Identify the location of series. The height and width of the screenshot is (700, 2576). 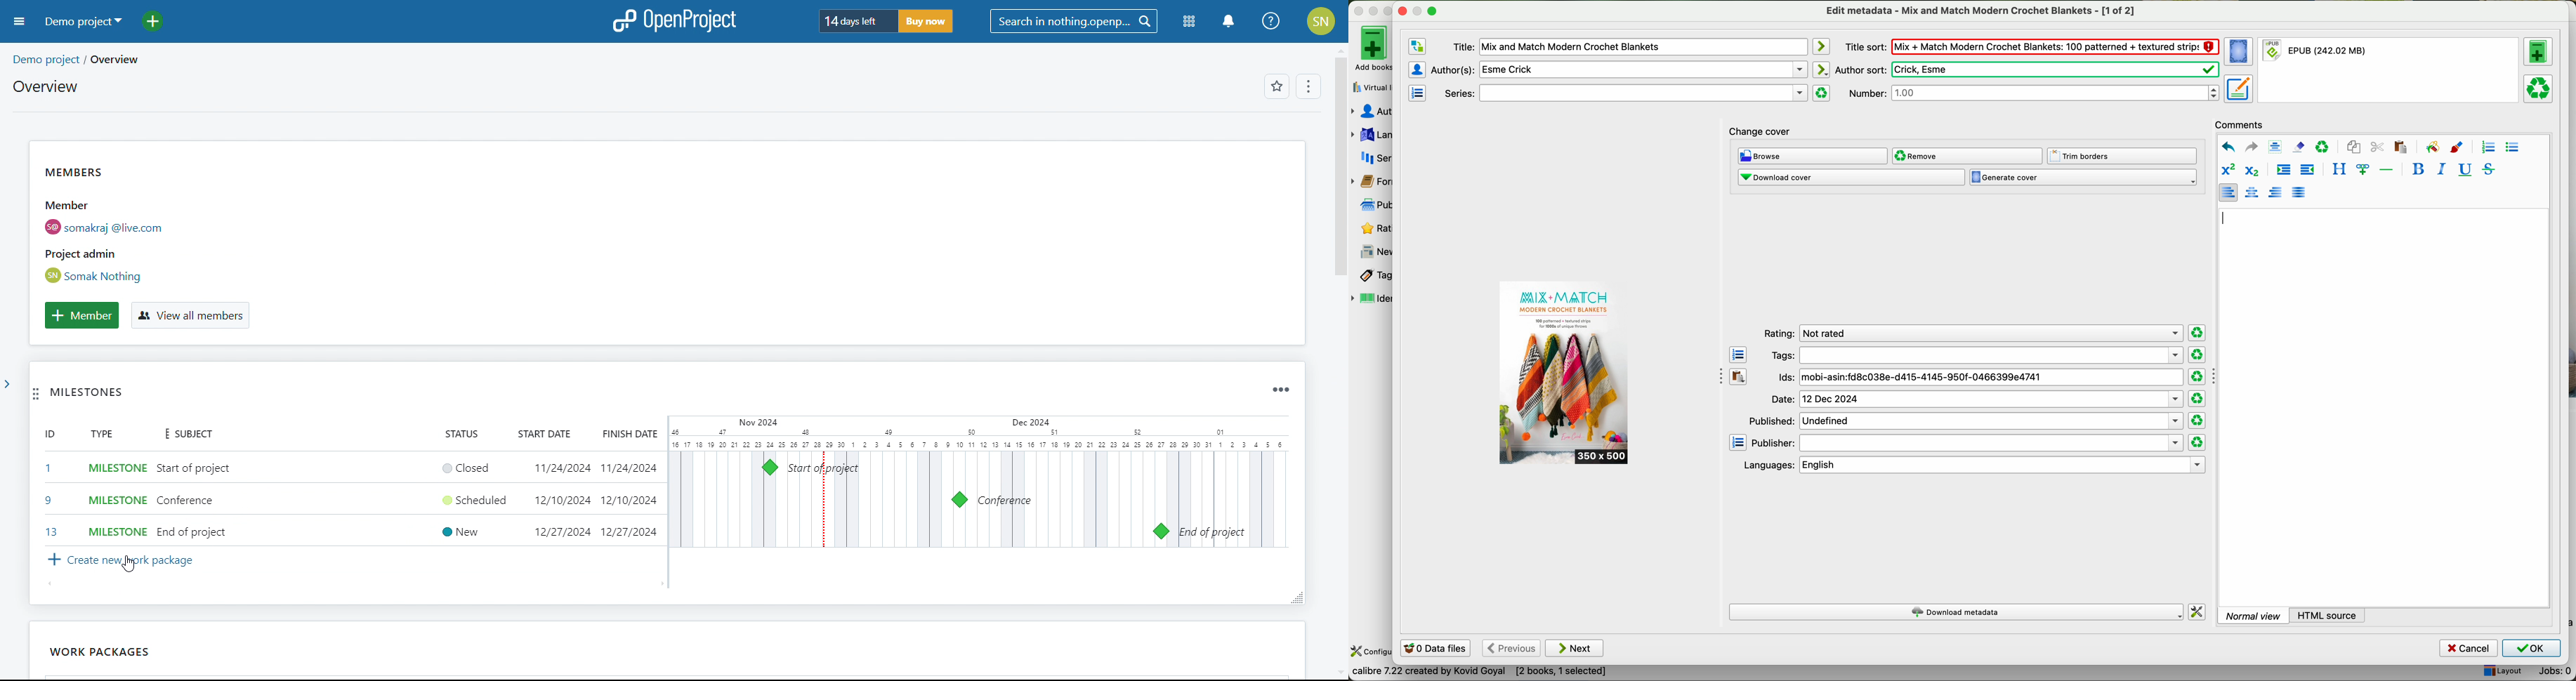
(1371, 157).